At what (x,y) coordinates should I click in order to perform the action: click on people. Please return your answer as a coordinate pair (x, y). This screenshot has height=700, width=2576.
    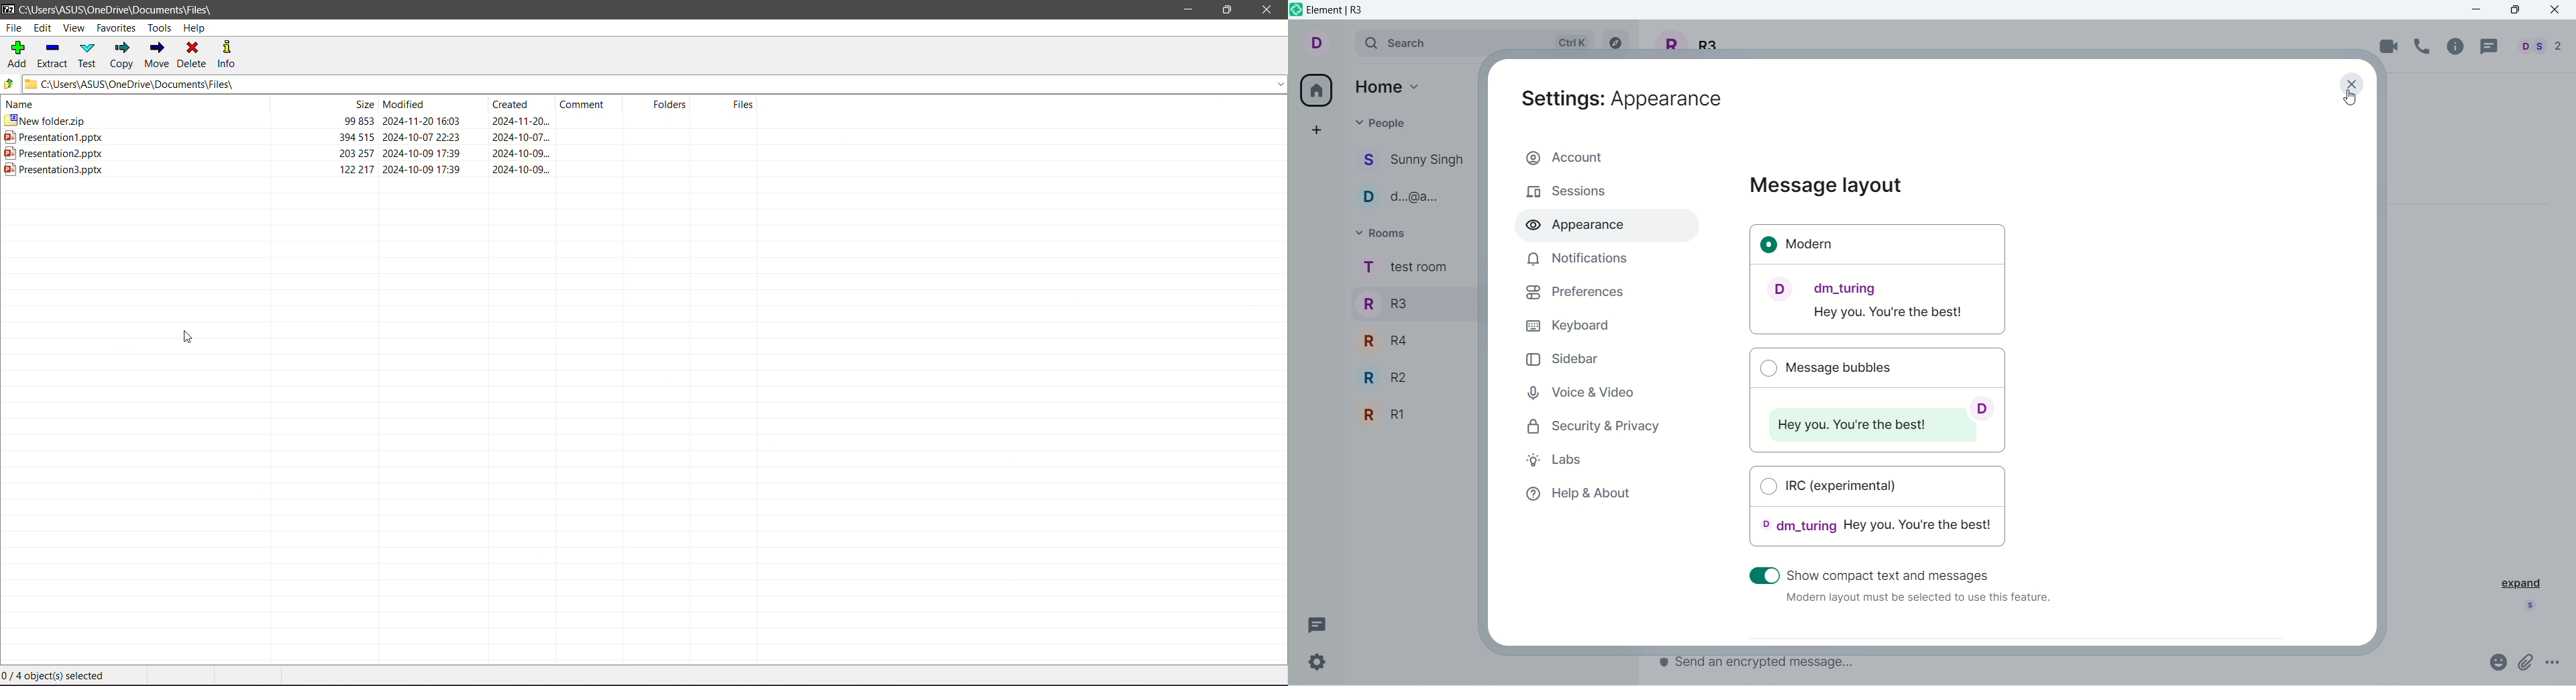
    Looking at the image, I should click on (1412, 198).